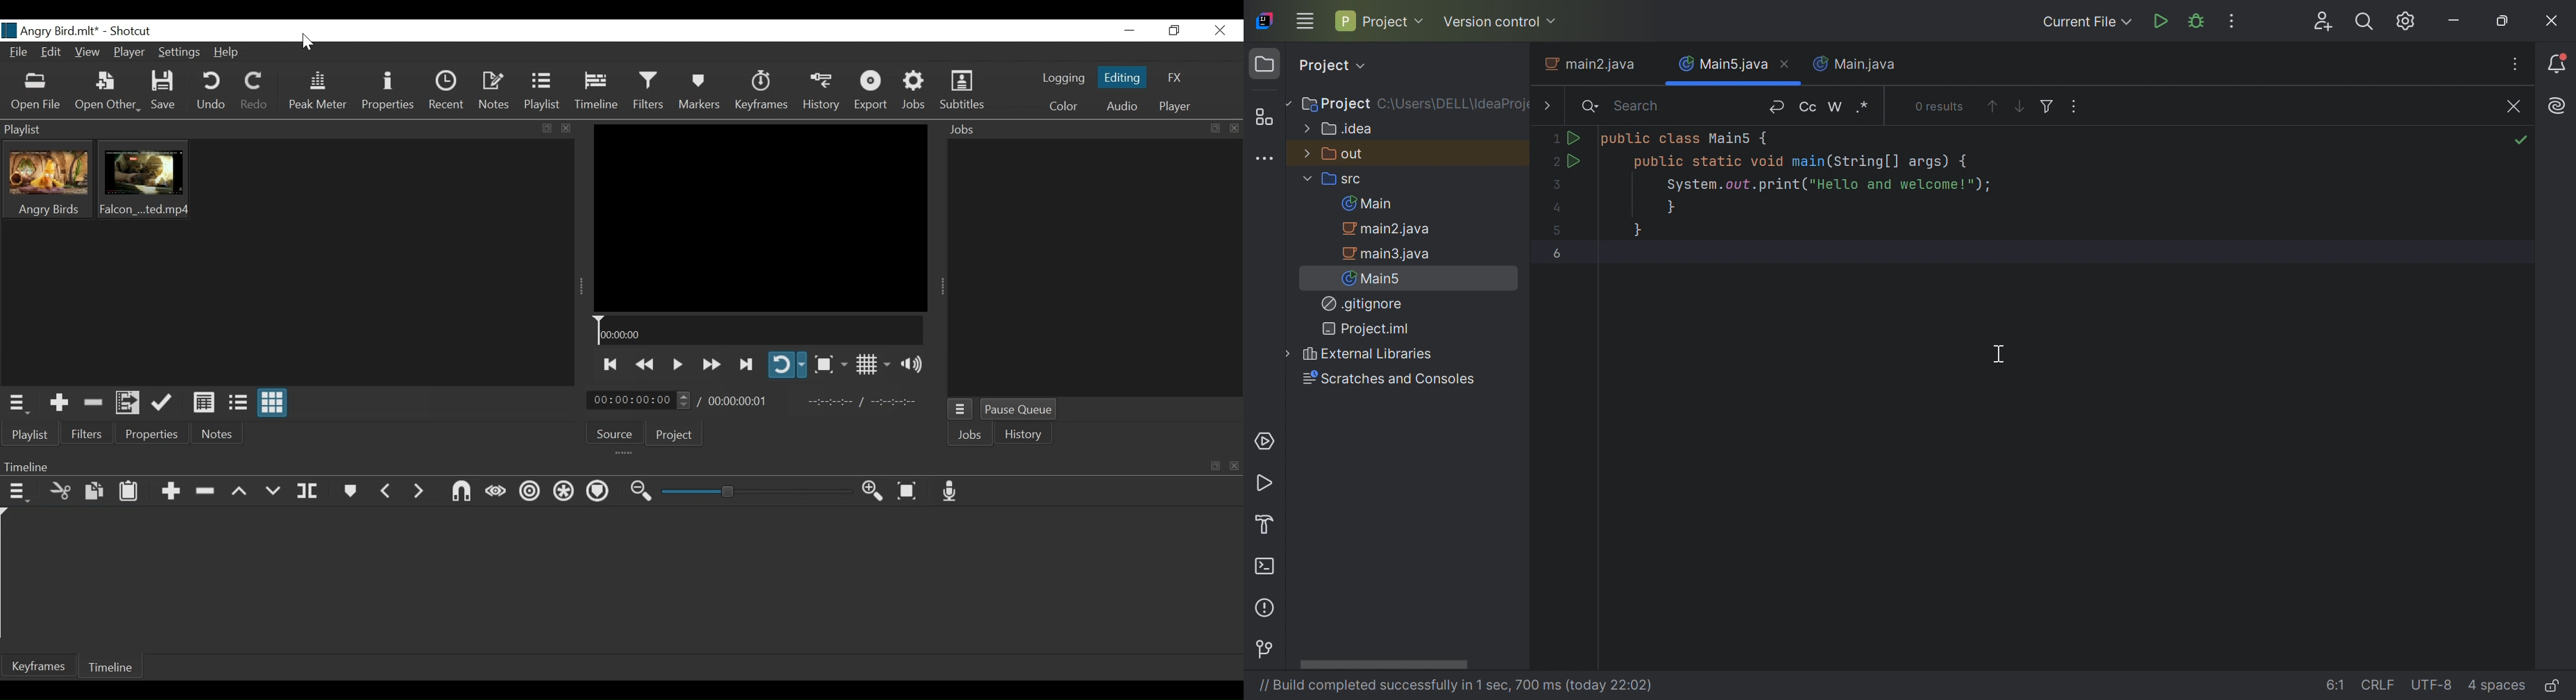 The width and height of the screenshot is (2576, 700). I want to click on , so click(1554, 140).